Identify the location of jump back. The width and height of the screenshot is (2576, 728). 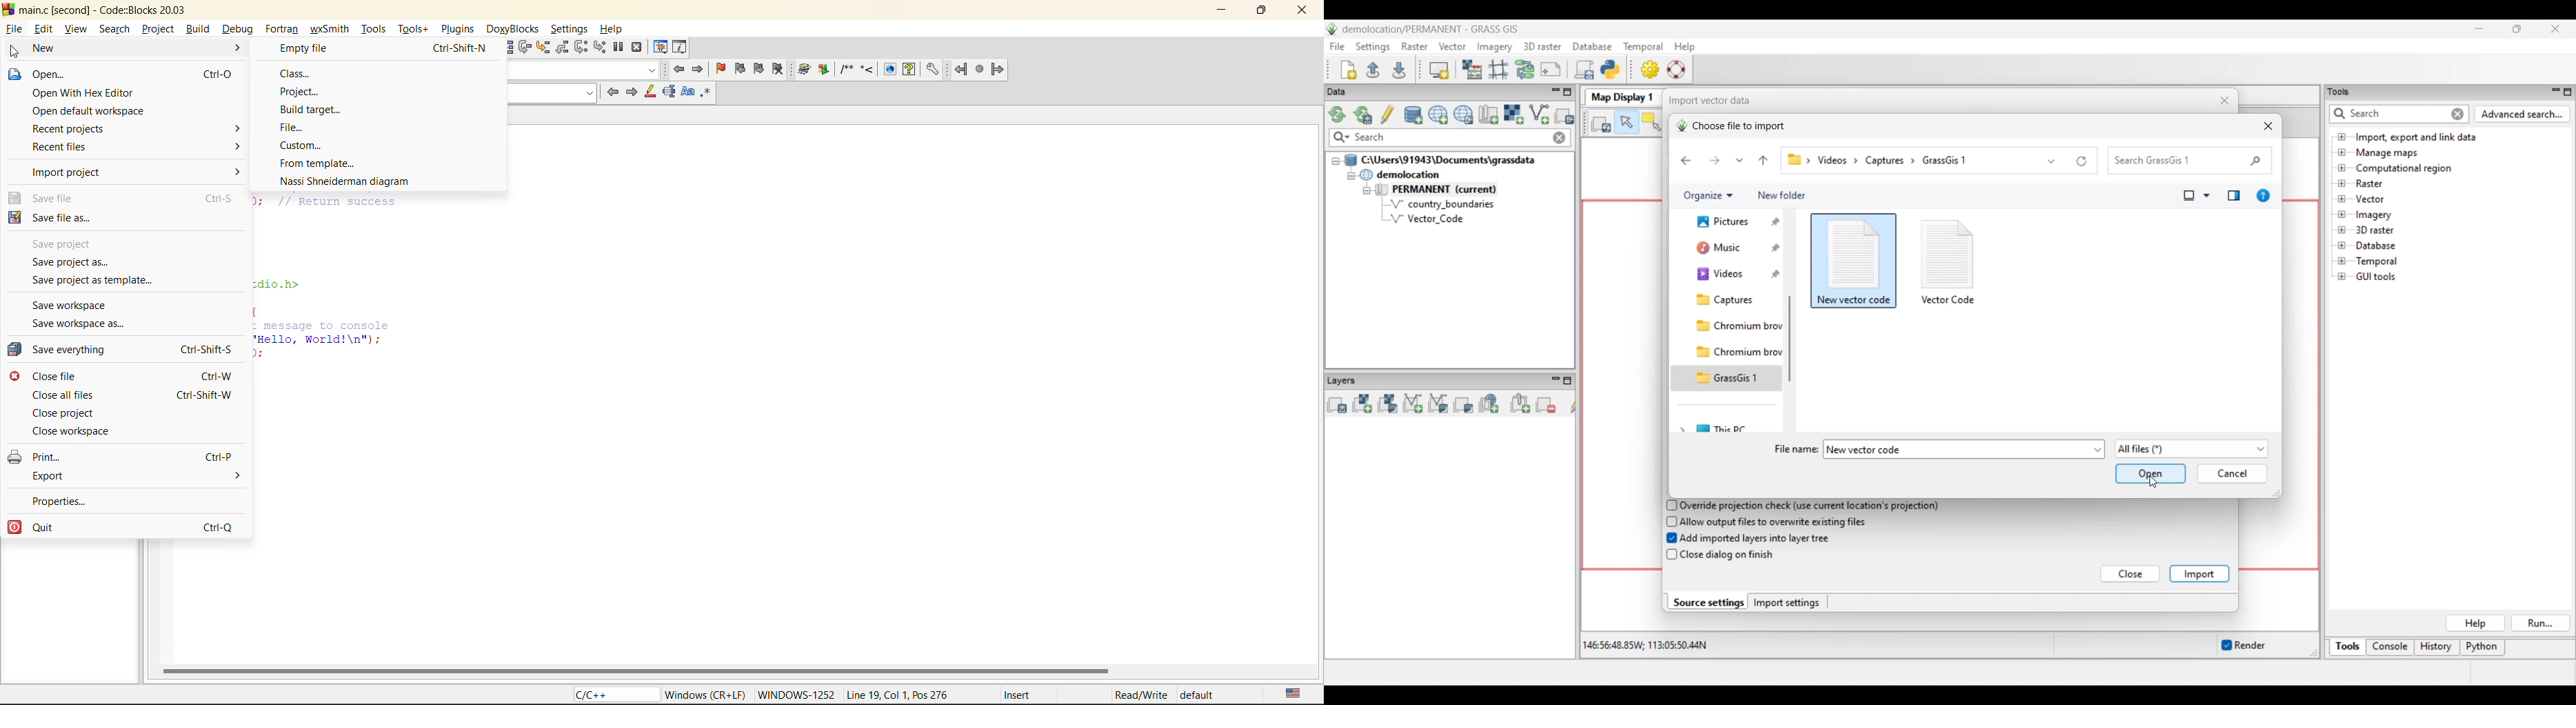
(681, 70).